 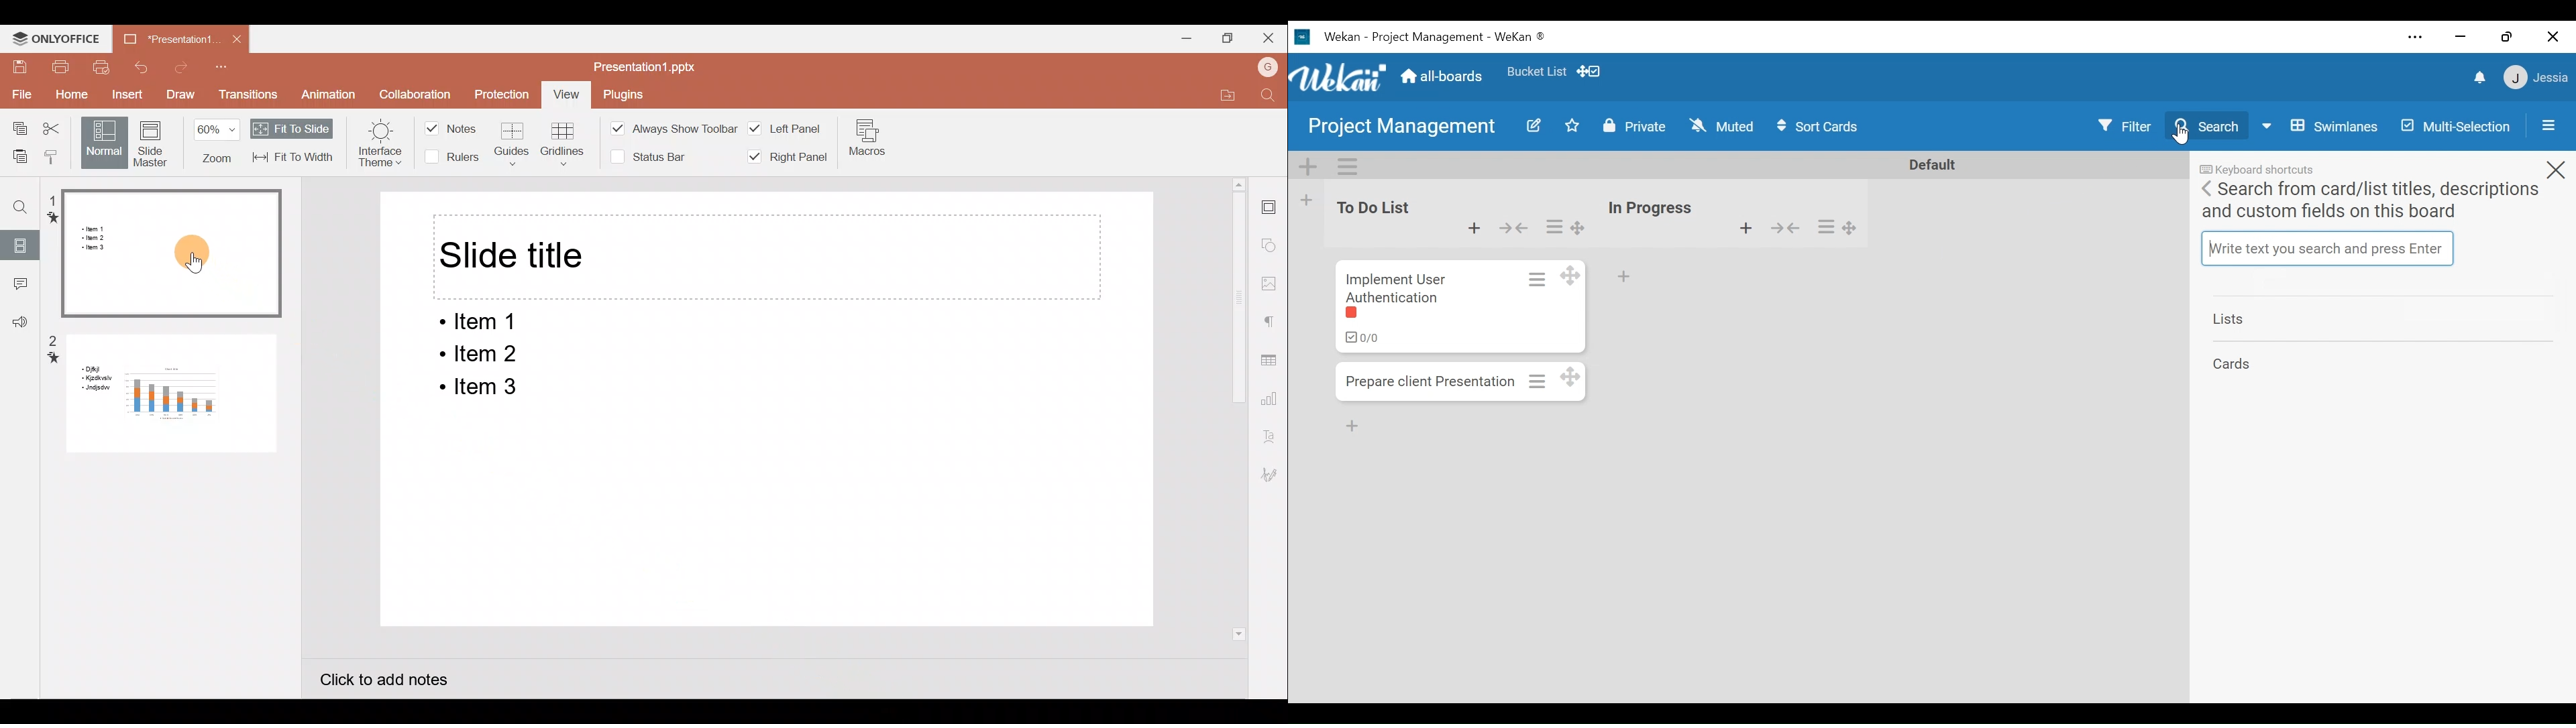 I want to click on ckecklist, so click(x=1362, y=338).